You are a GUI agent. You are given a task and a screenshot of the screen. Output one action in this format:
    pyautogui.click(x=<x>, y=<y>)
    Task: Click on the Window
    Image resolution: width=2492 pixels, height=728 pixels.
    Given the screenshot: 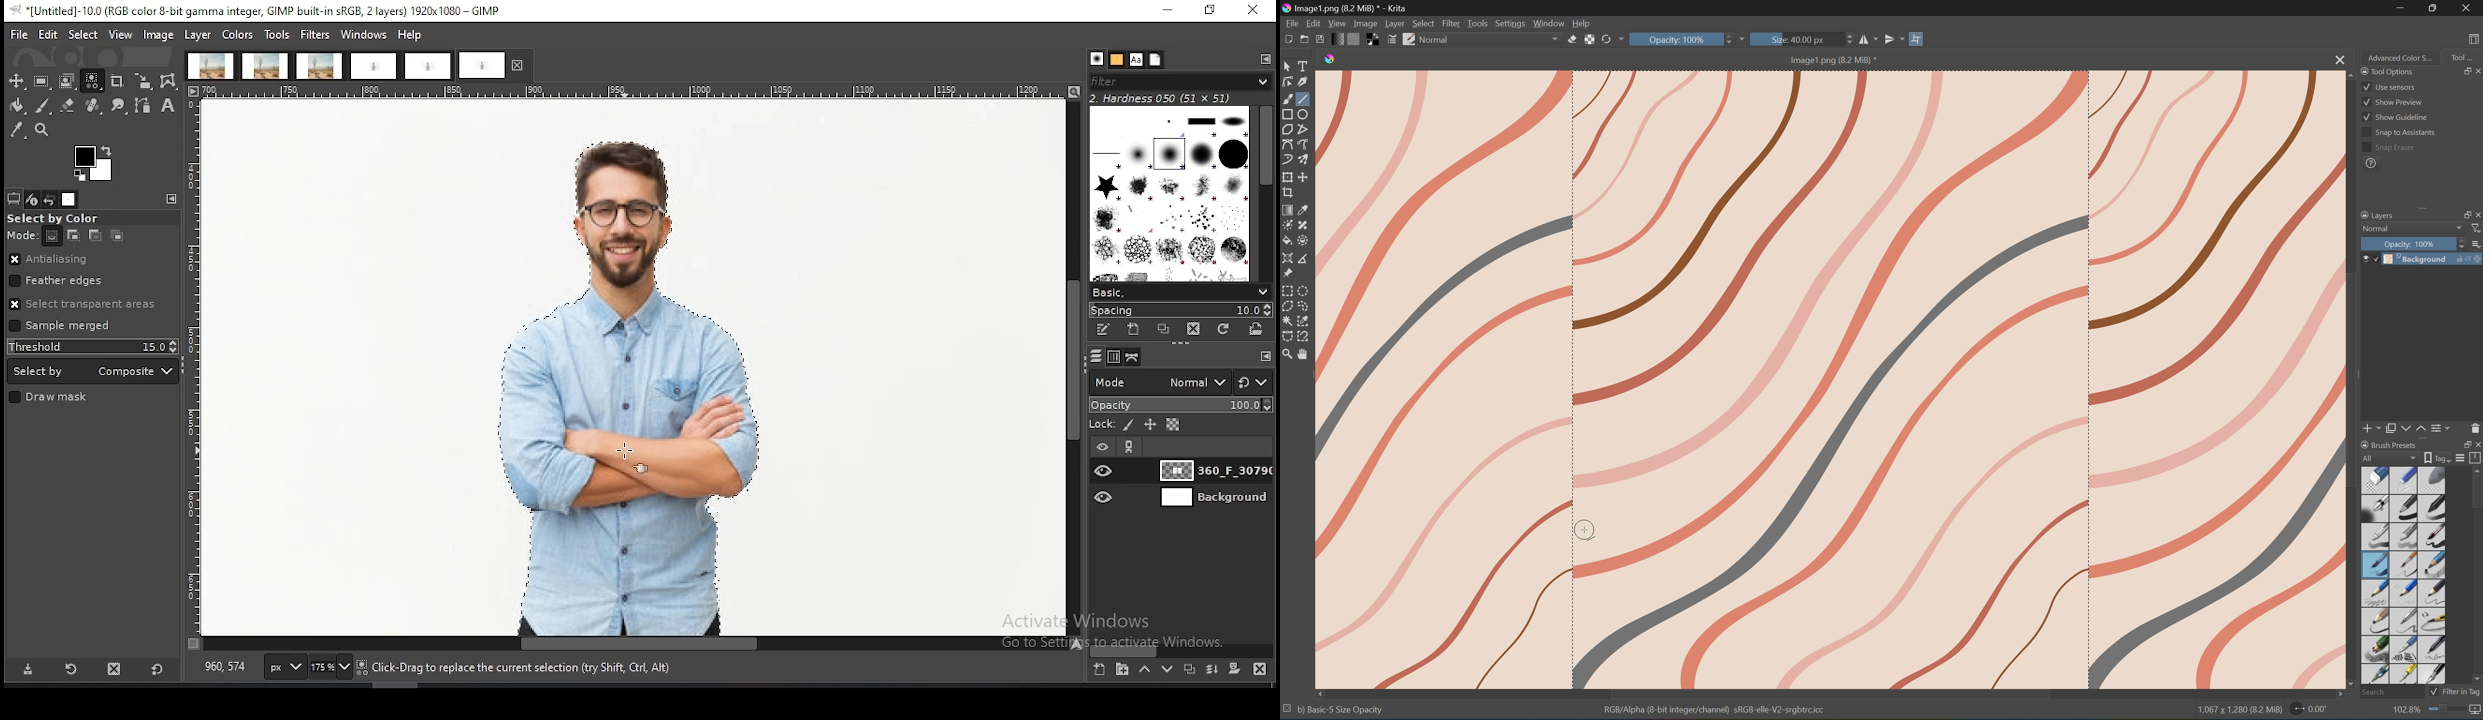 What is the action you would take?
    pyautogui.click(x=1550, y=23)
    